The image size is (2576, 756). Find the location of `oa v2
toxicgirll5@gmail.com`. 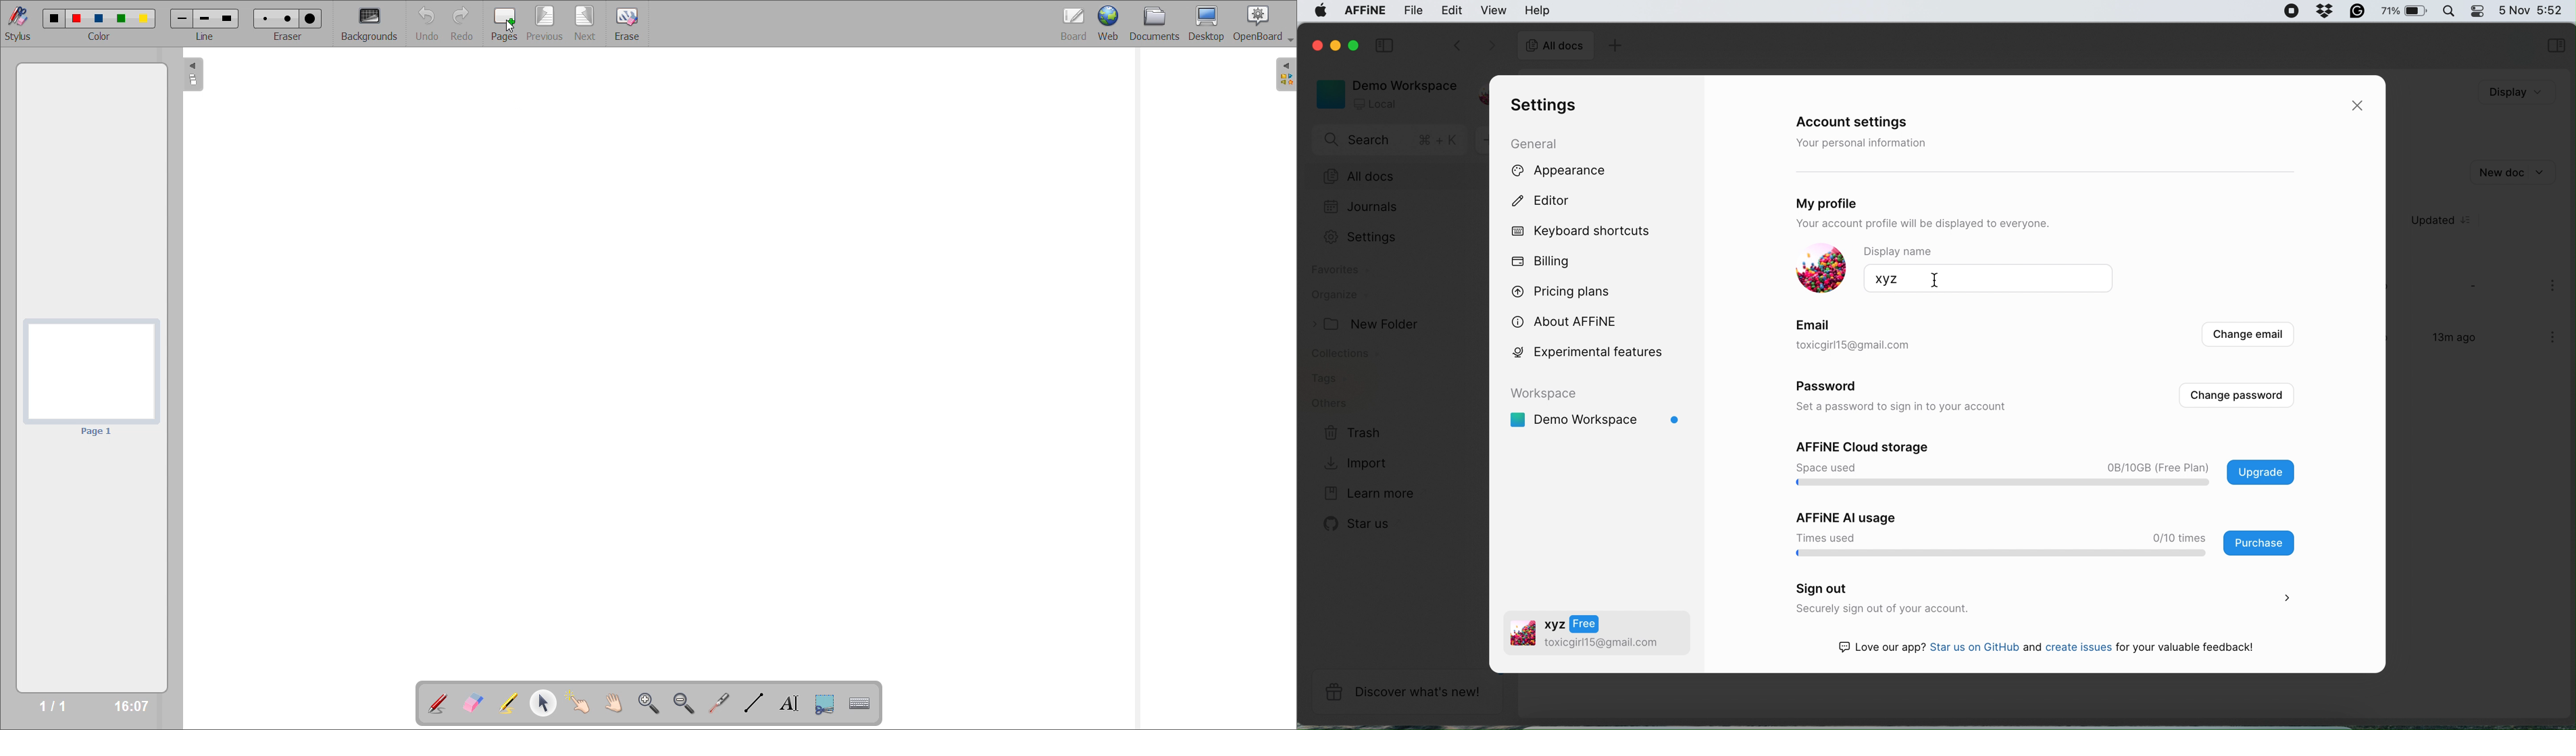

oa v2
toxicgirll5@gmail.com is located at coordinates (1585, 635).